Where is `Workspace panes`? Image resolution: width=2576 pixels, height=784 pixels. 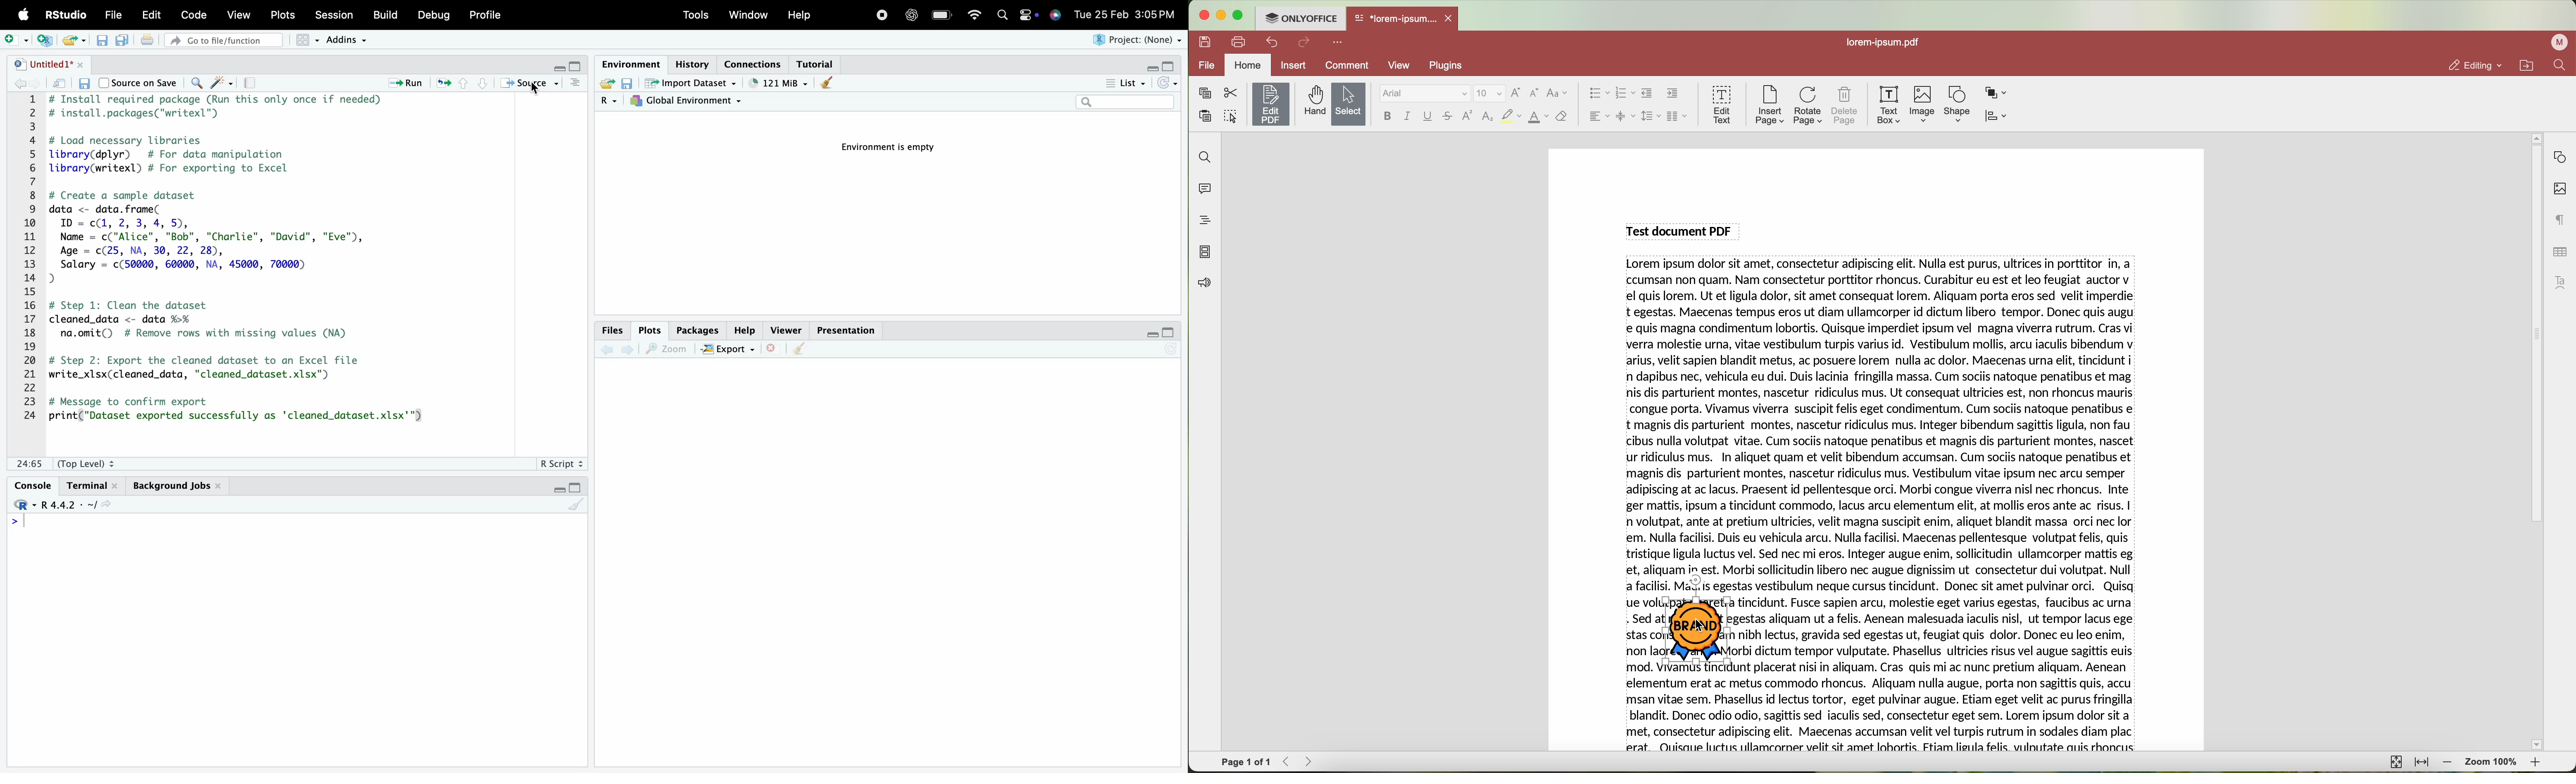
Workspace panes is located at coordinates (305, 41).